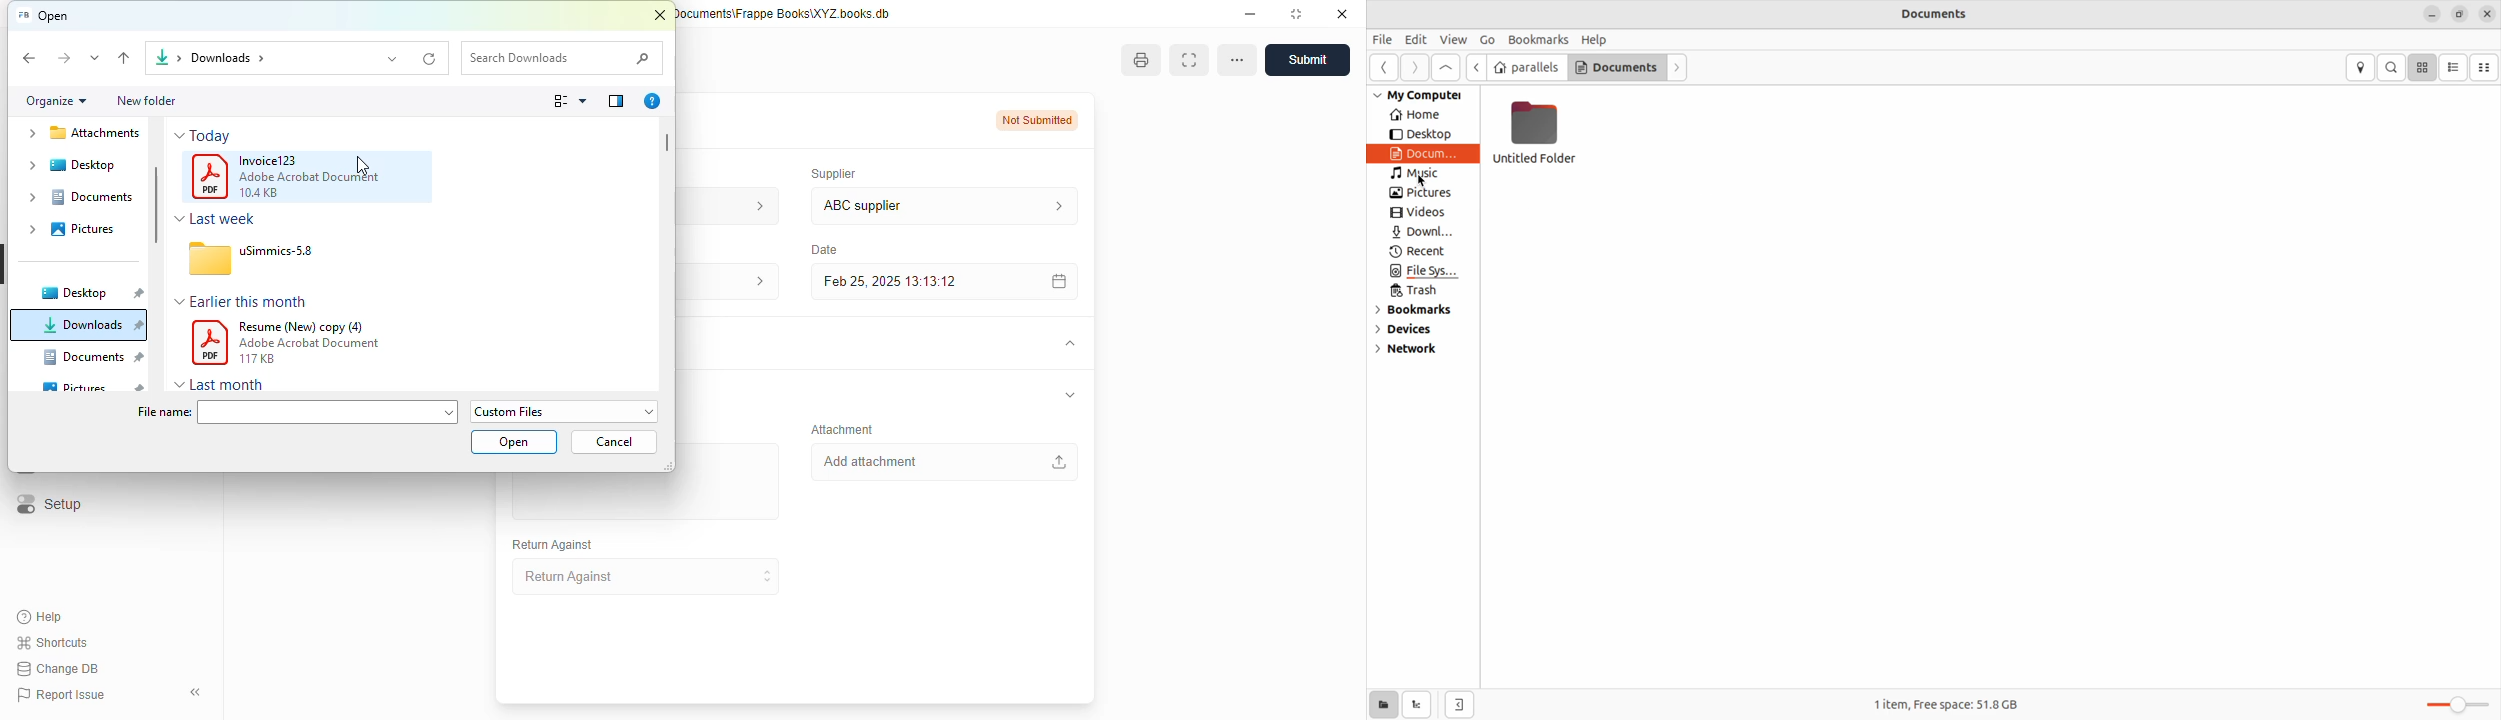 This screenshot has width=2520, height=728. What do you see at coordinates (1295, 13) in the screenshot?
I see `toggle maximize` at bounding box center [1295, 13].